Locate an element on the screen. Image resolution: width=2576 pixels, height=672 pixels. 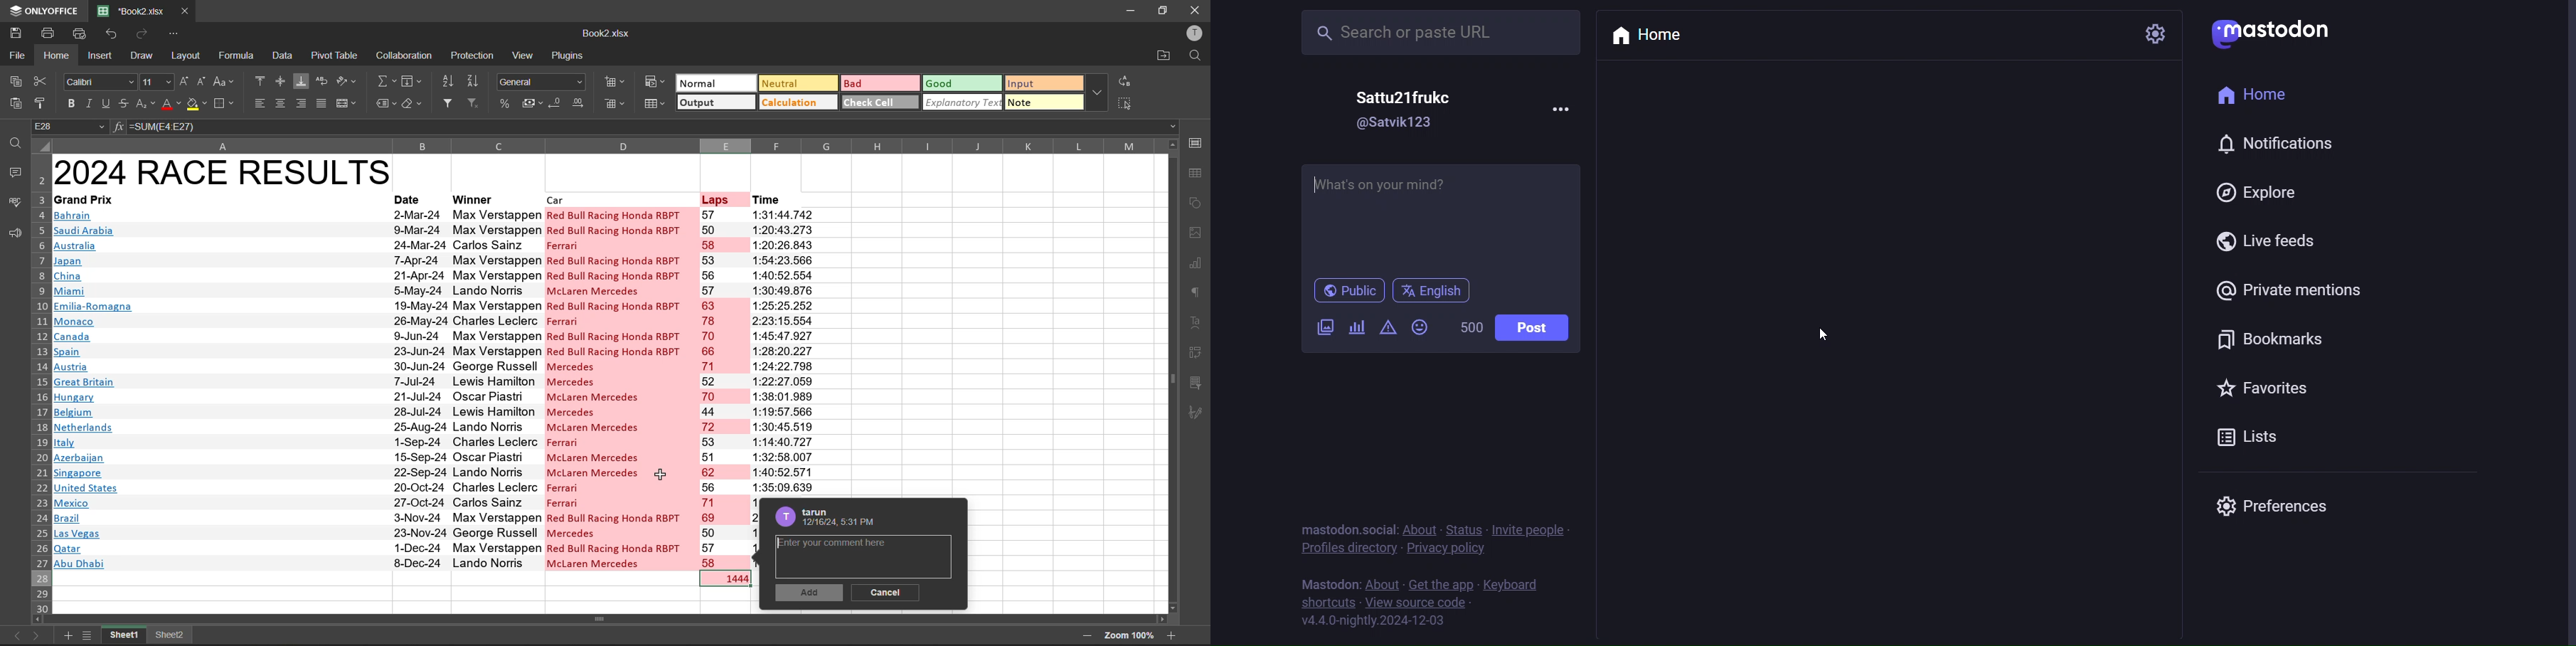
sheet names is located at coordinates (125, 637).